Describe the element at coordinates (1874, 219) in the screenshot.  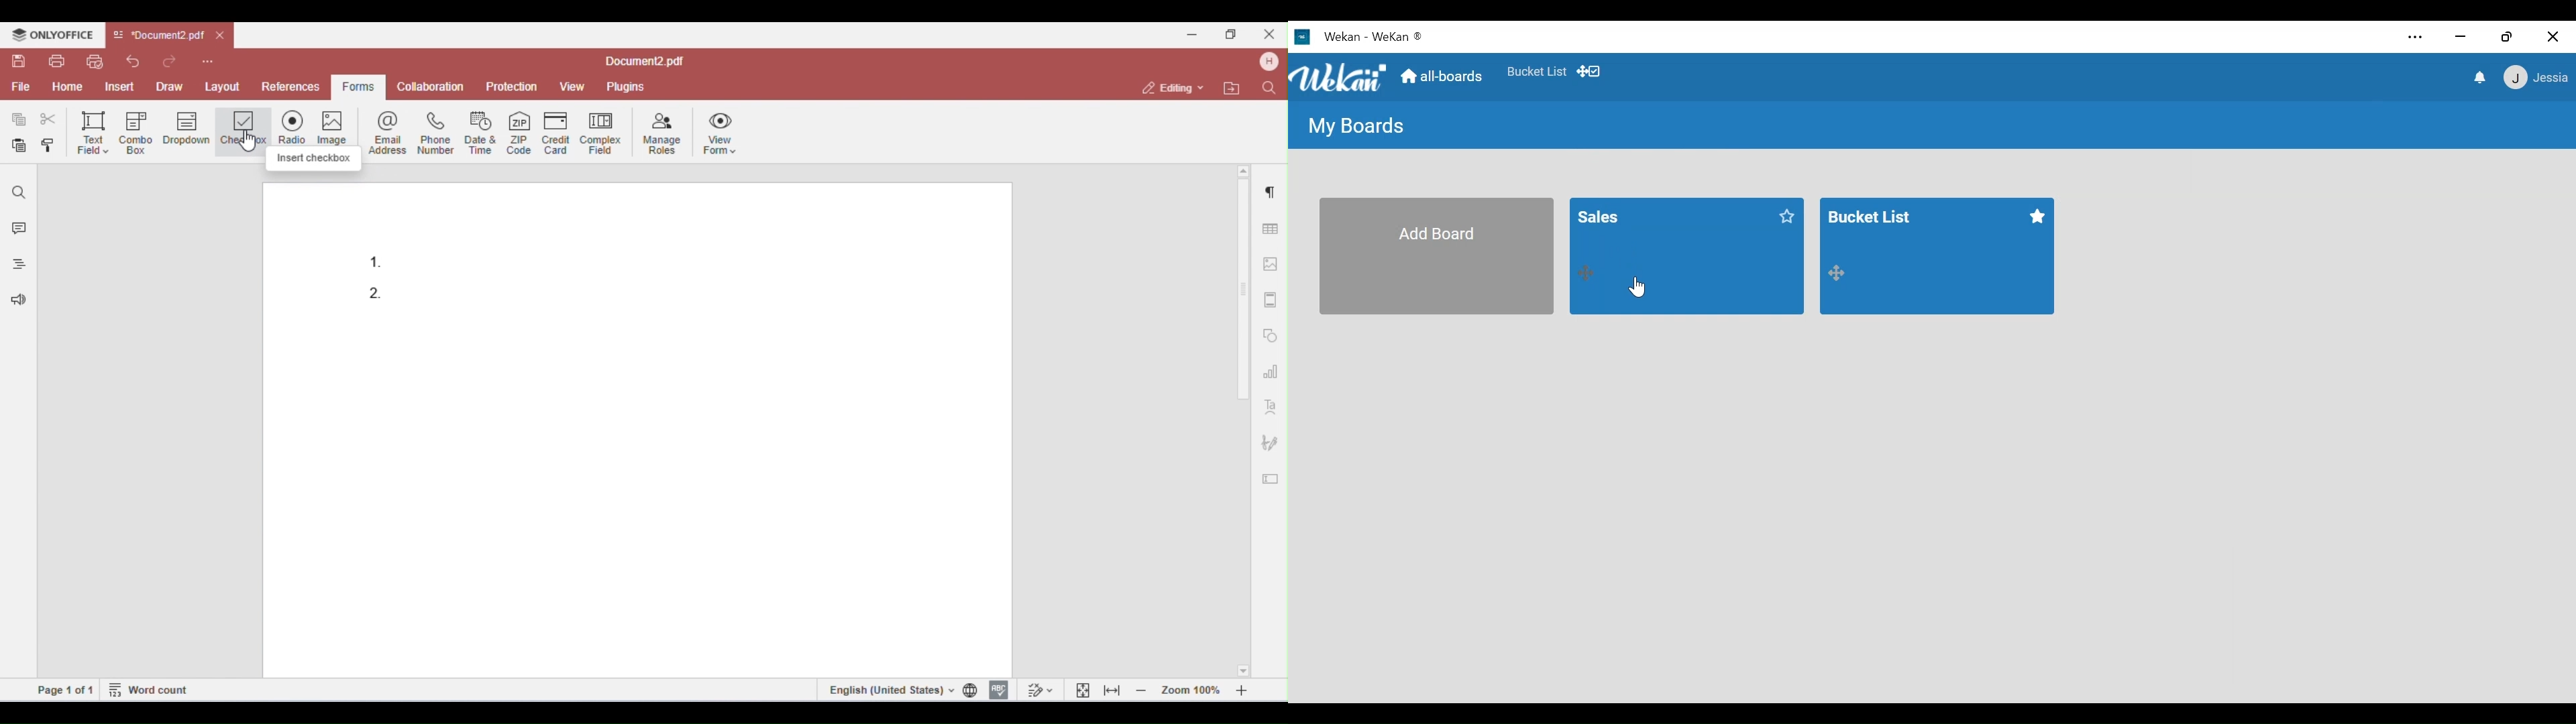
I see `board title` at that location.